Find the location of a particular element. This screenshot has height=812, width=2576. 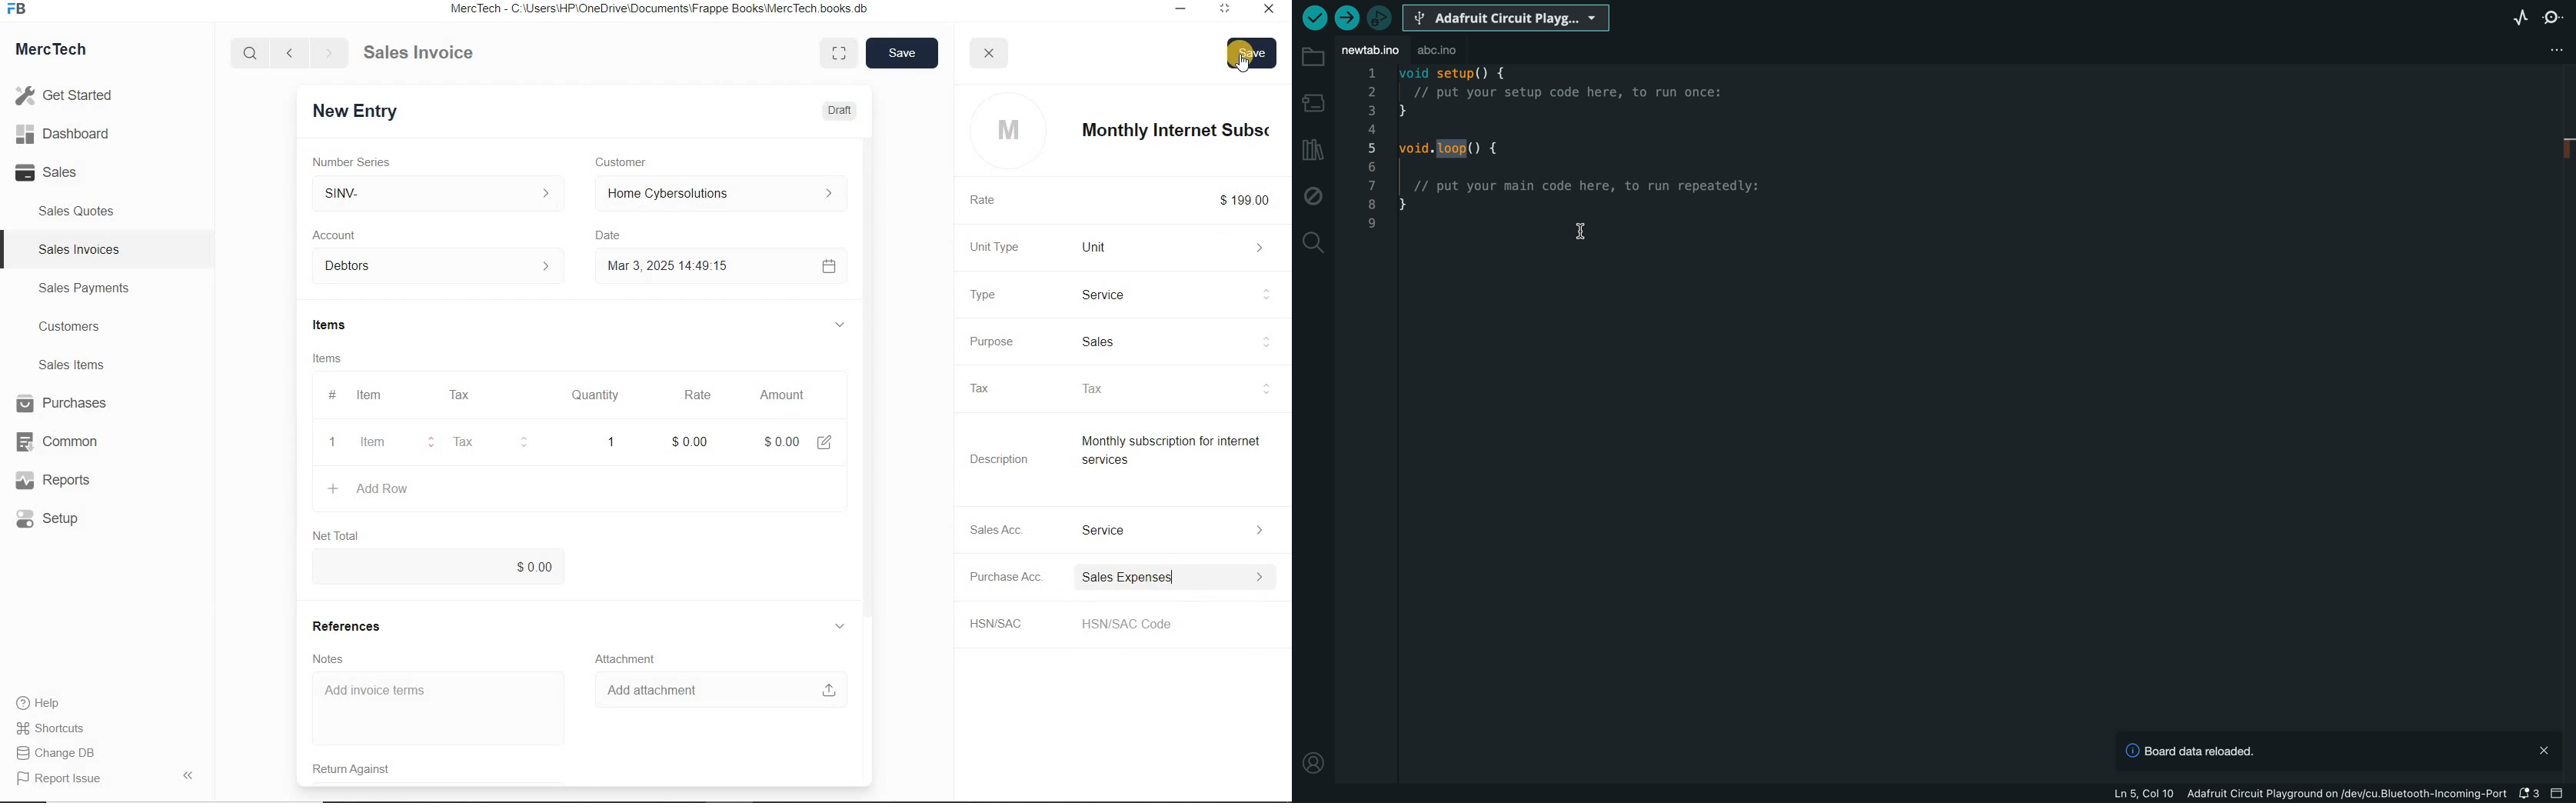

Shortcuts is located at coordinates (58, 729).